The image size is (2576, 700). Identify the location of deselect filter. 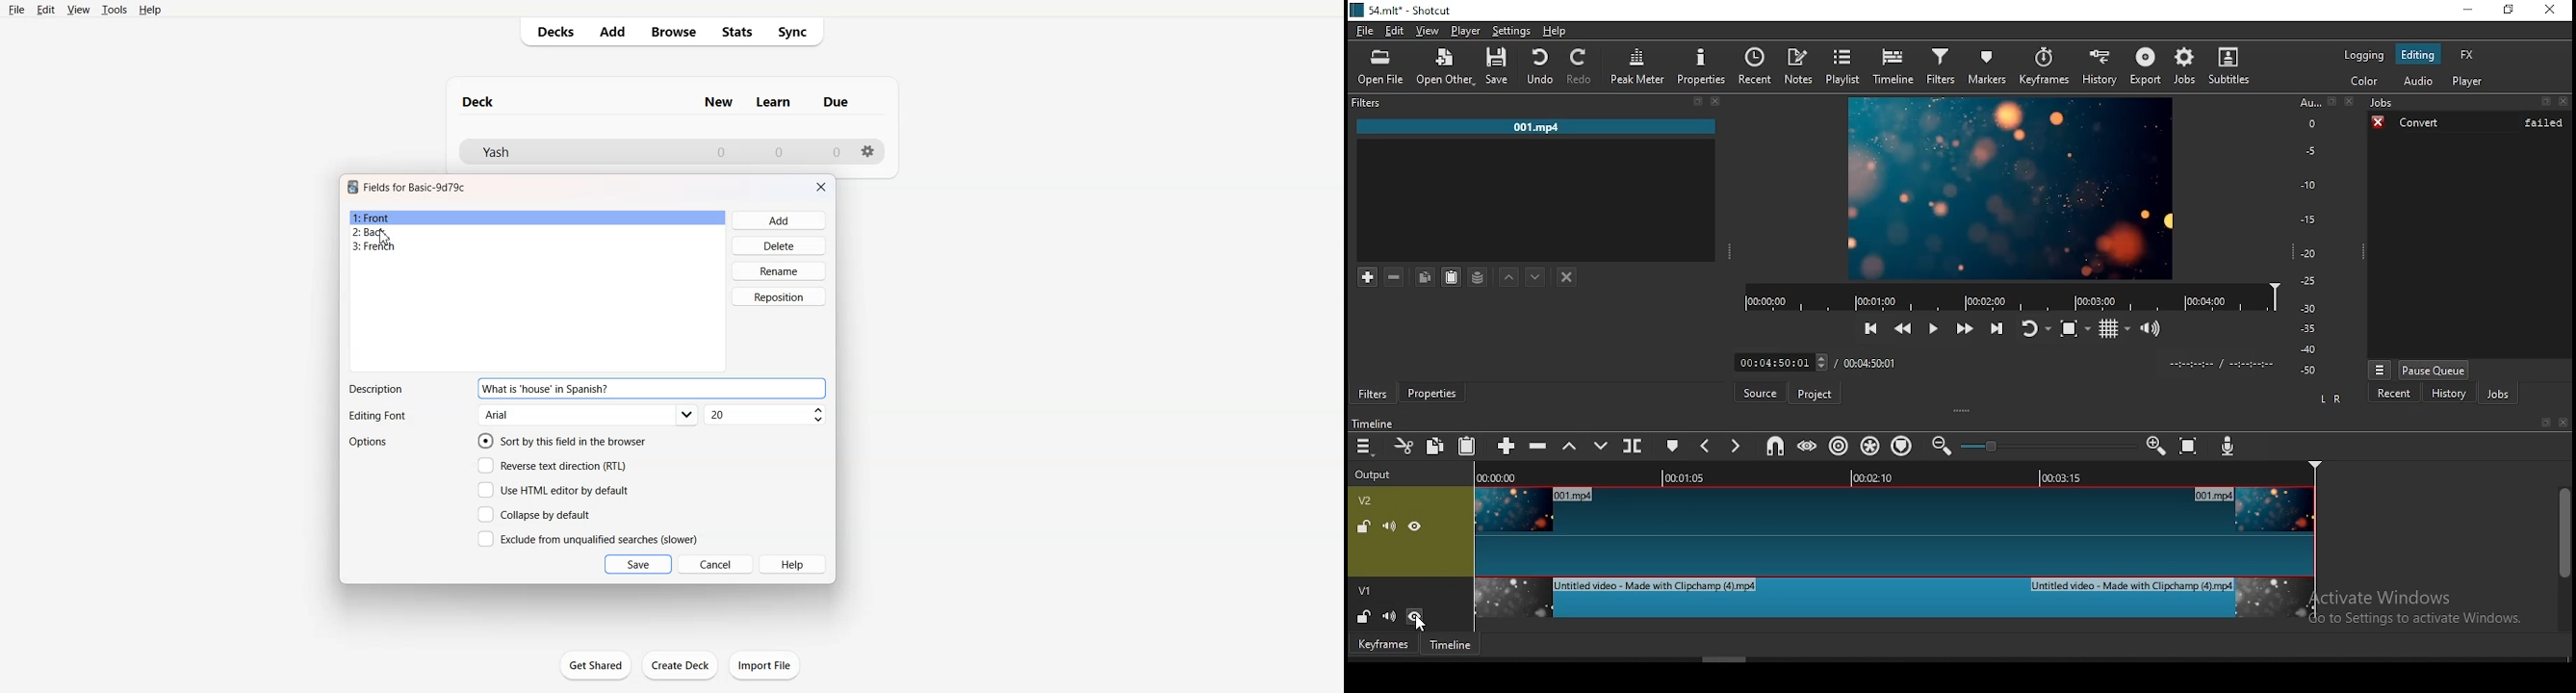
(1567, 276).